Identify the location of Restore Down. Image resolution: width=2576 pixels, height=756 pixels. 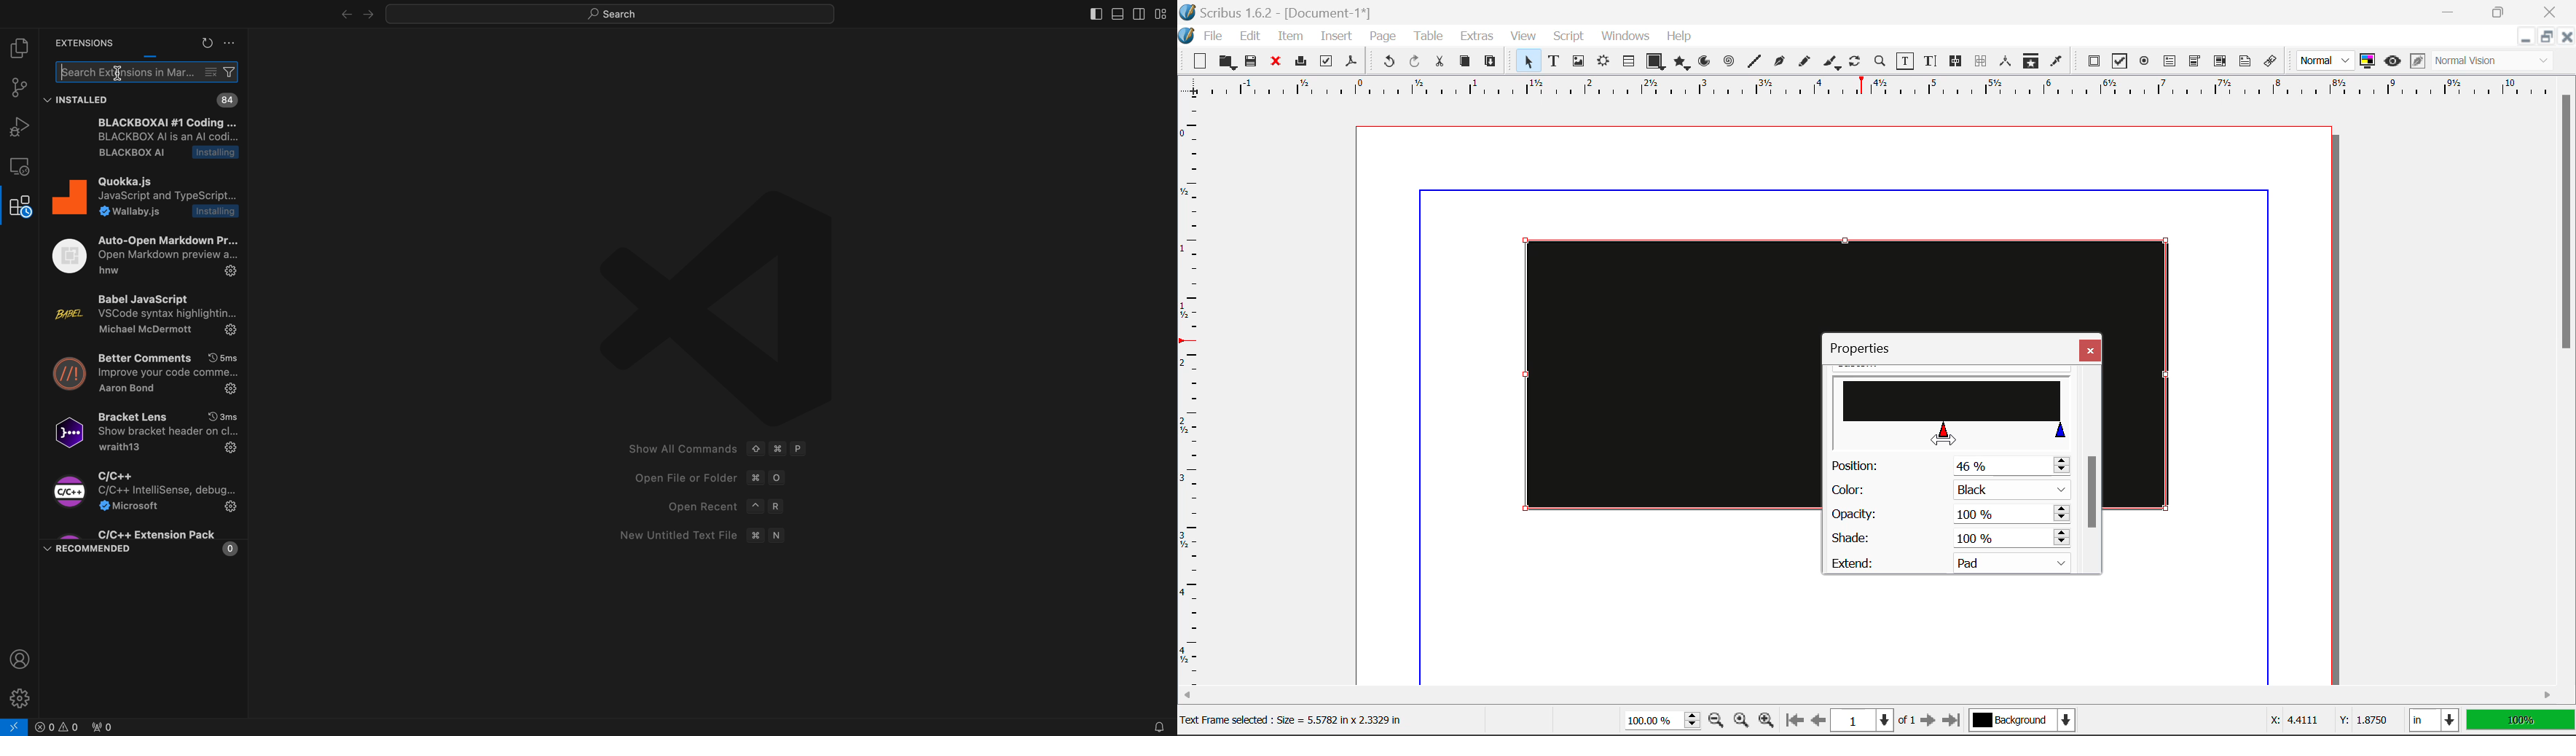
(2450, 10).